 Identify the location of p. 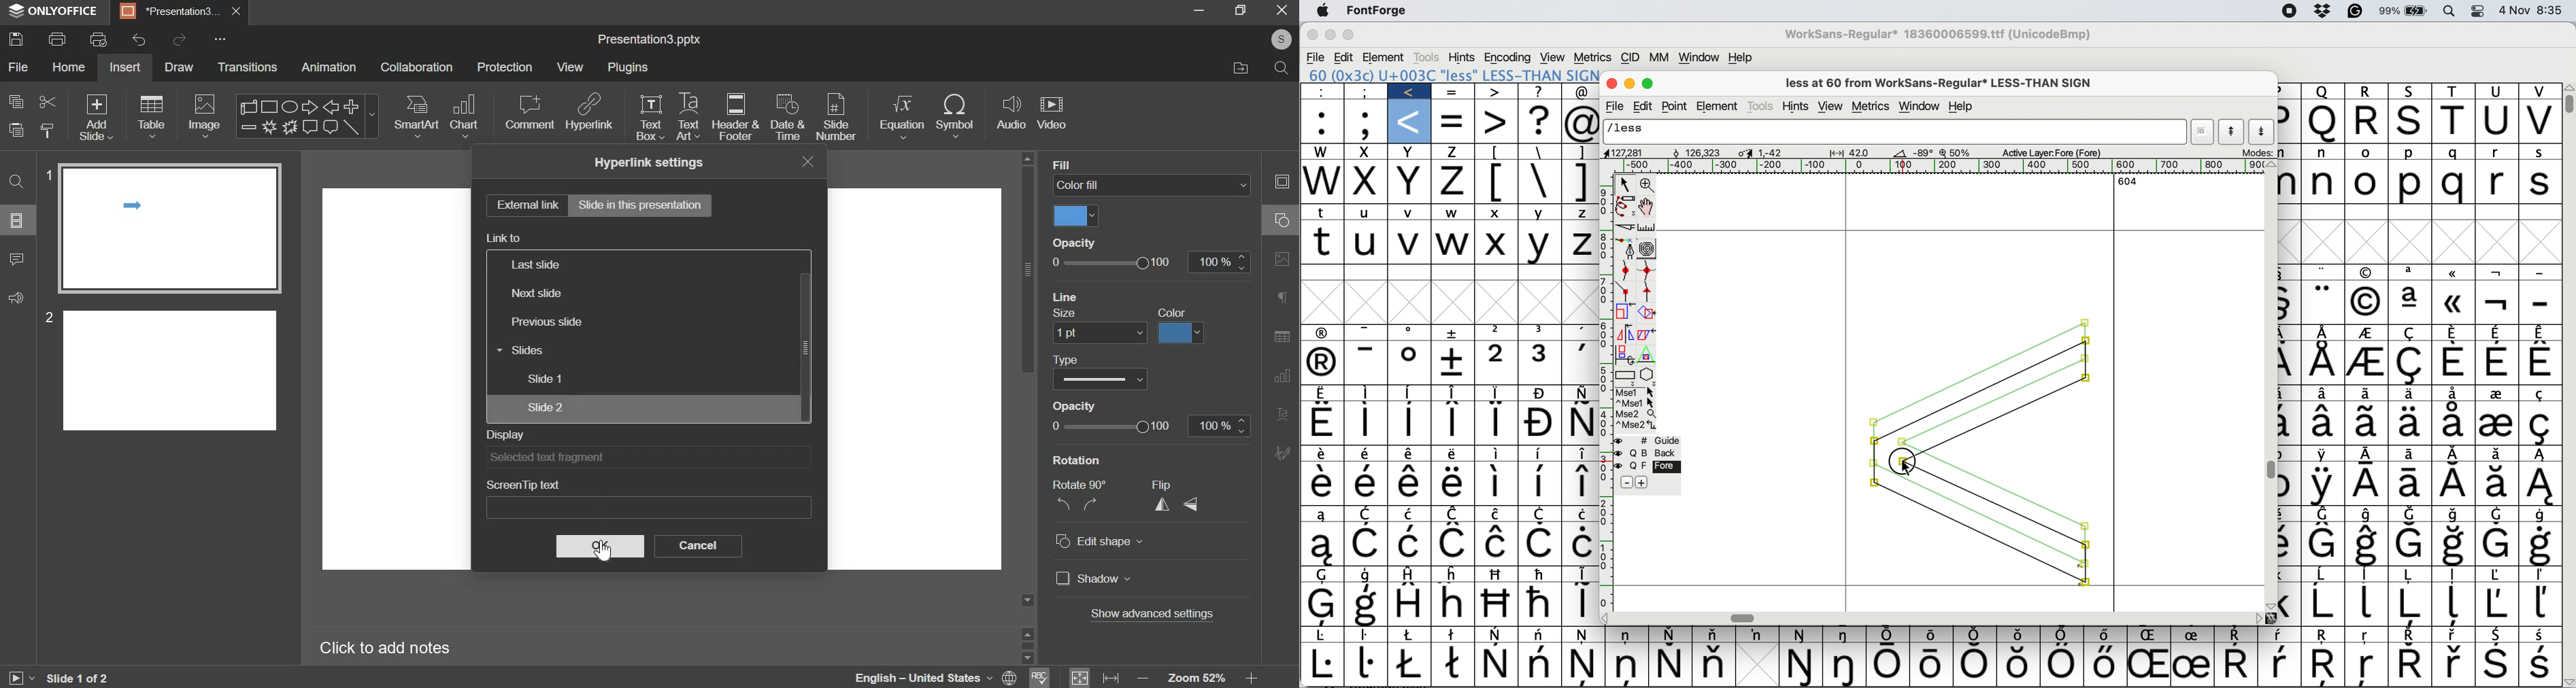
(2409, 183).